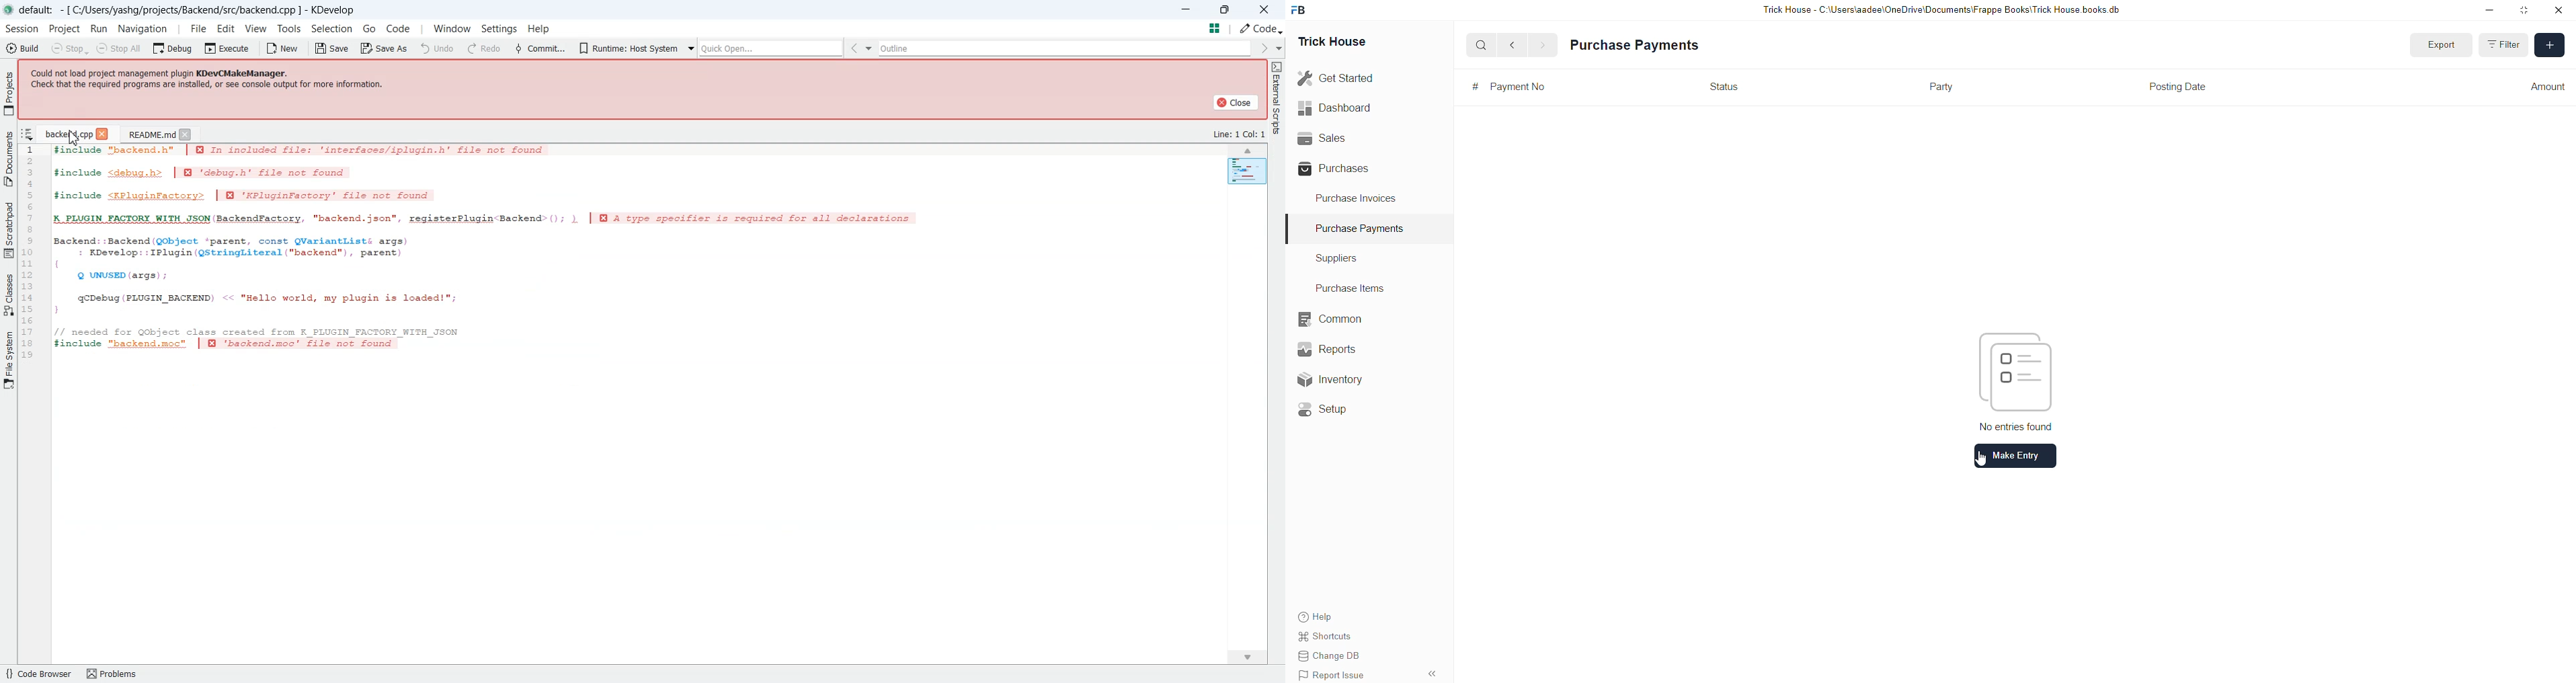 This screenshot has width=2576, height=700. I want to click on minimise window, so click(2523, 11).